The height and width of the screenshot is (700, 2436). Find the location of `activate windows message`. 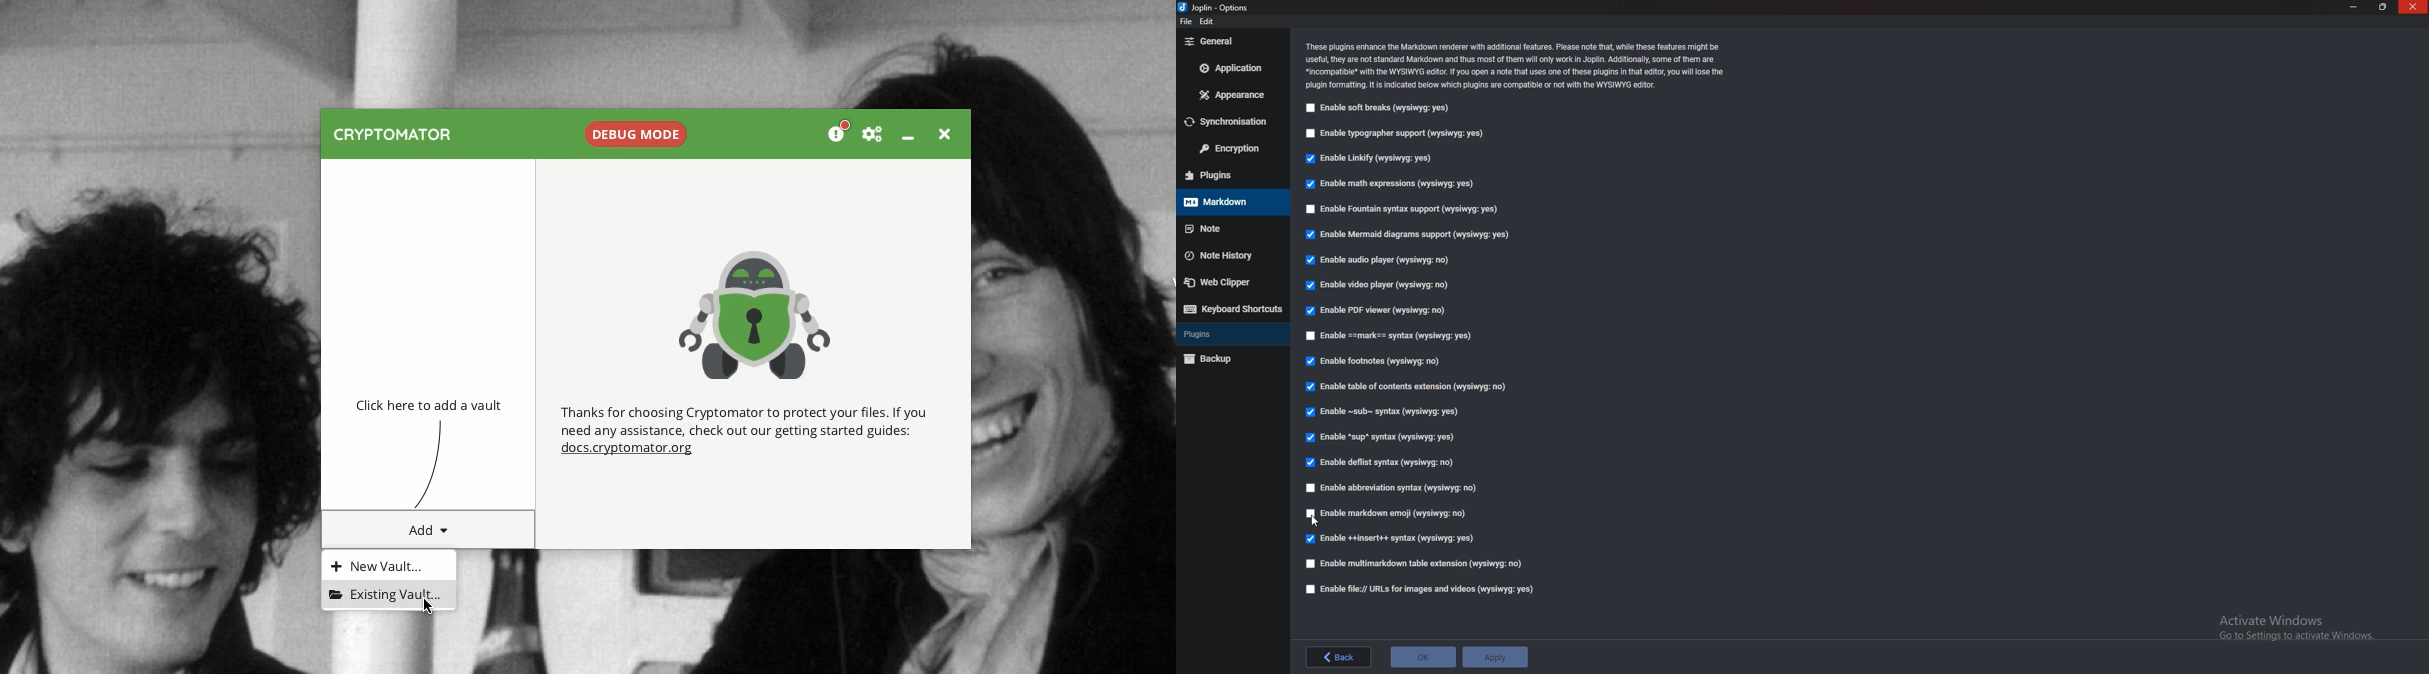

activate windows message is located at coordinates (2300, 630).